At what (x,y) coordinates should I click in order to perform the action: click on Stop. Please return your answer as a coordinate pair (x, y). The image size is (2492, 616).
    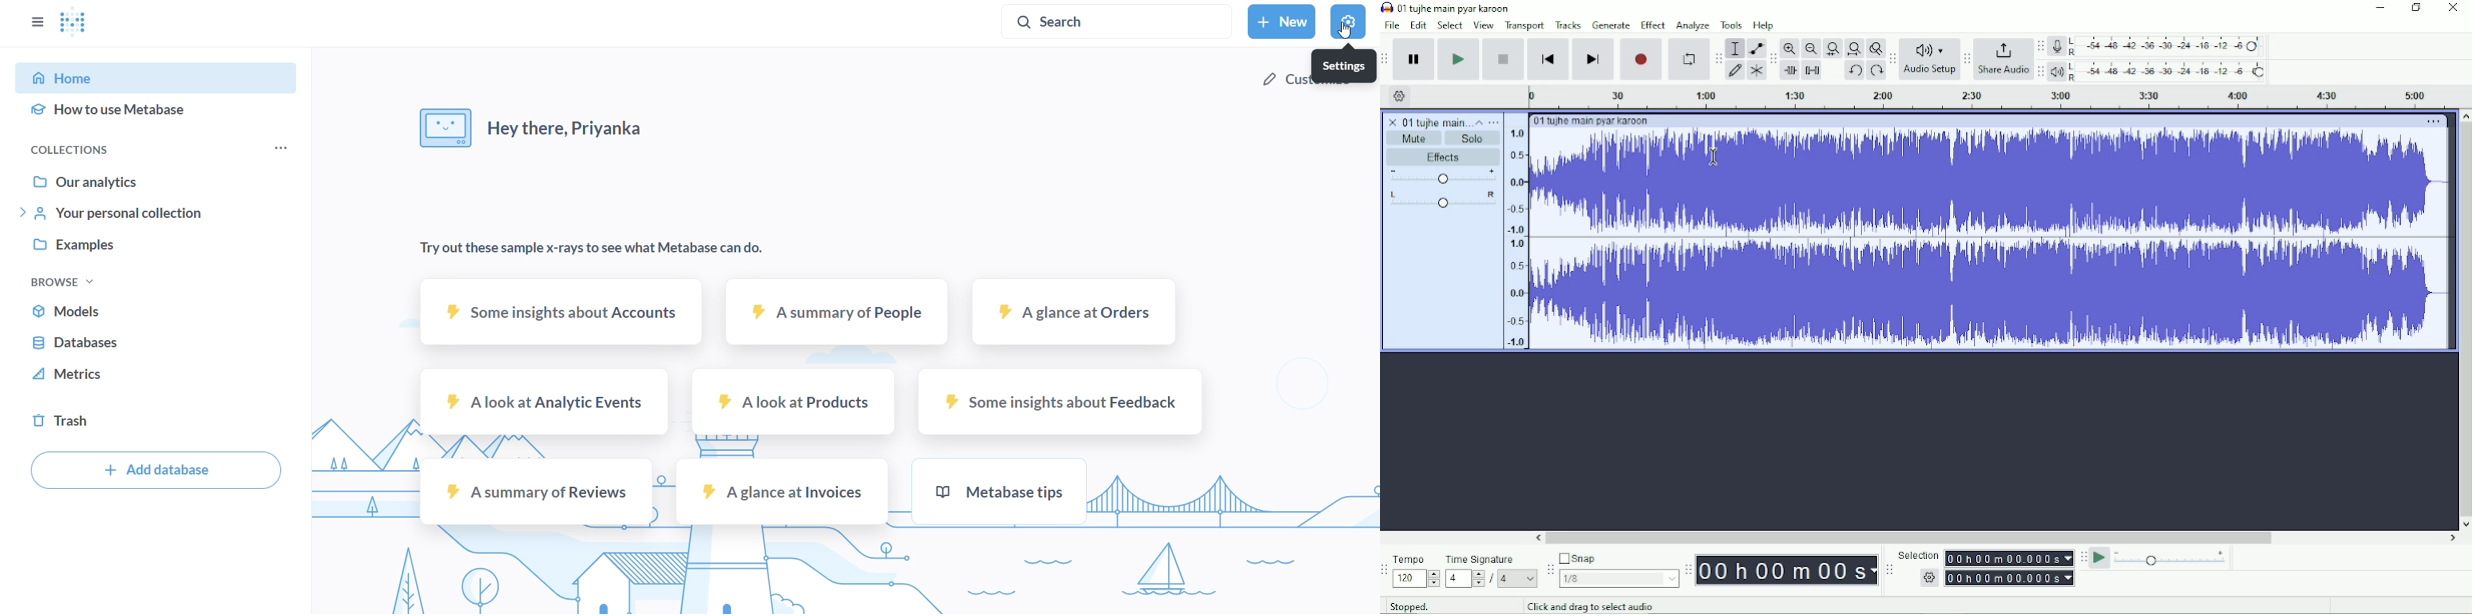
    Looking at the image, I should click on (1503, 59).